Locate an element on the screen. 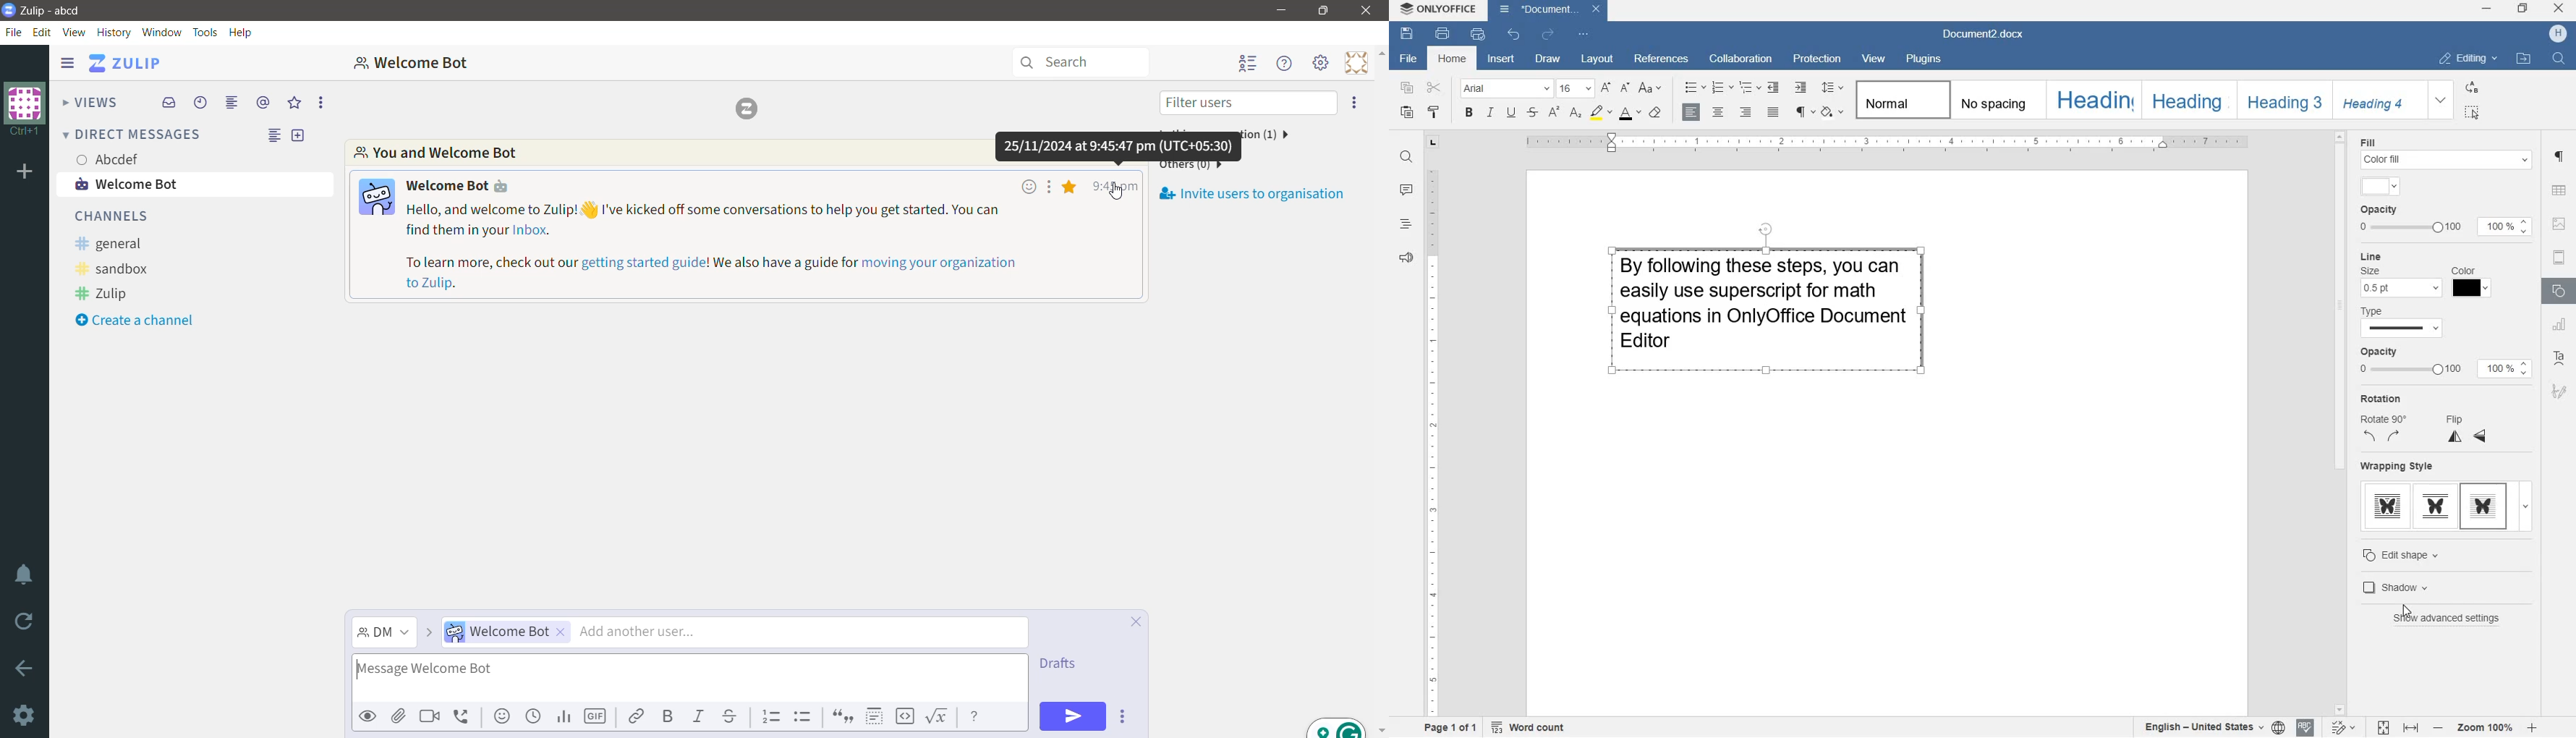 The height and width of the screenshot is (756, 2576). spell checking is located at coordinates (2306, 727).